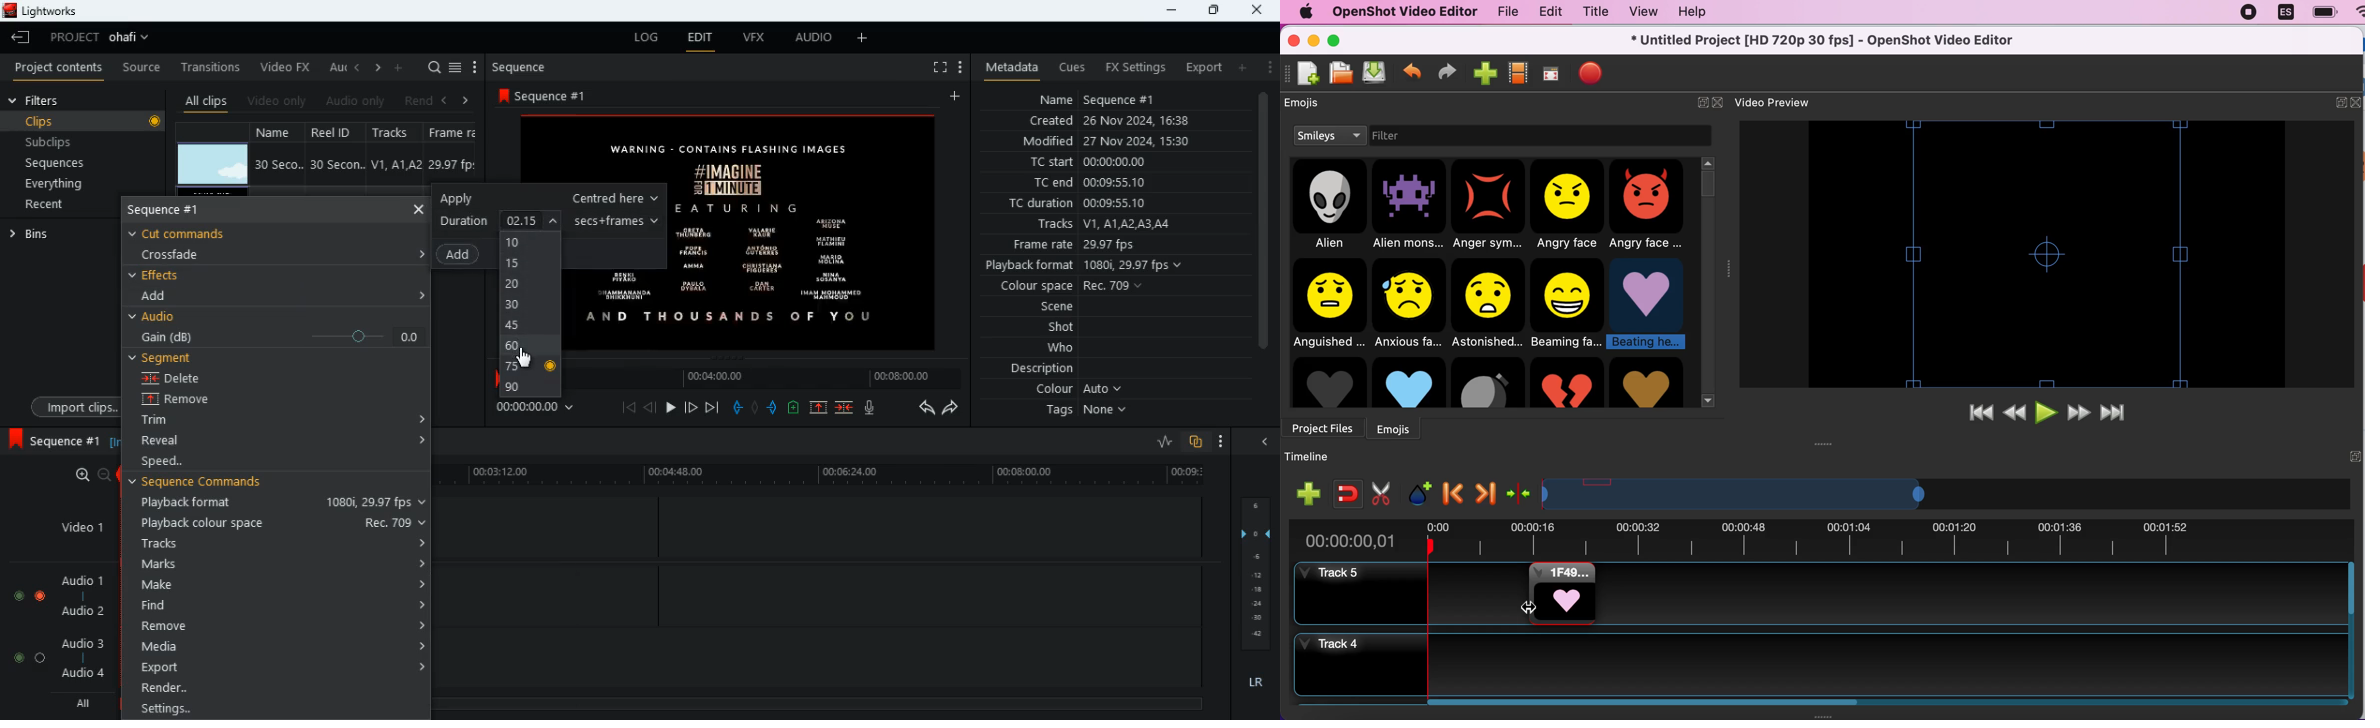 This screenshot has width=2380, height=728. What do you see at coordinates (737, 407) in the screenshot?
I see `pull` at bounding box center [737, 407].